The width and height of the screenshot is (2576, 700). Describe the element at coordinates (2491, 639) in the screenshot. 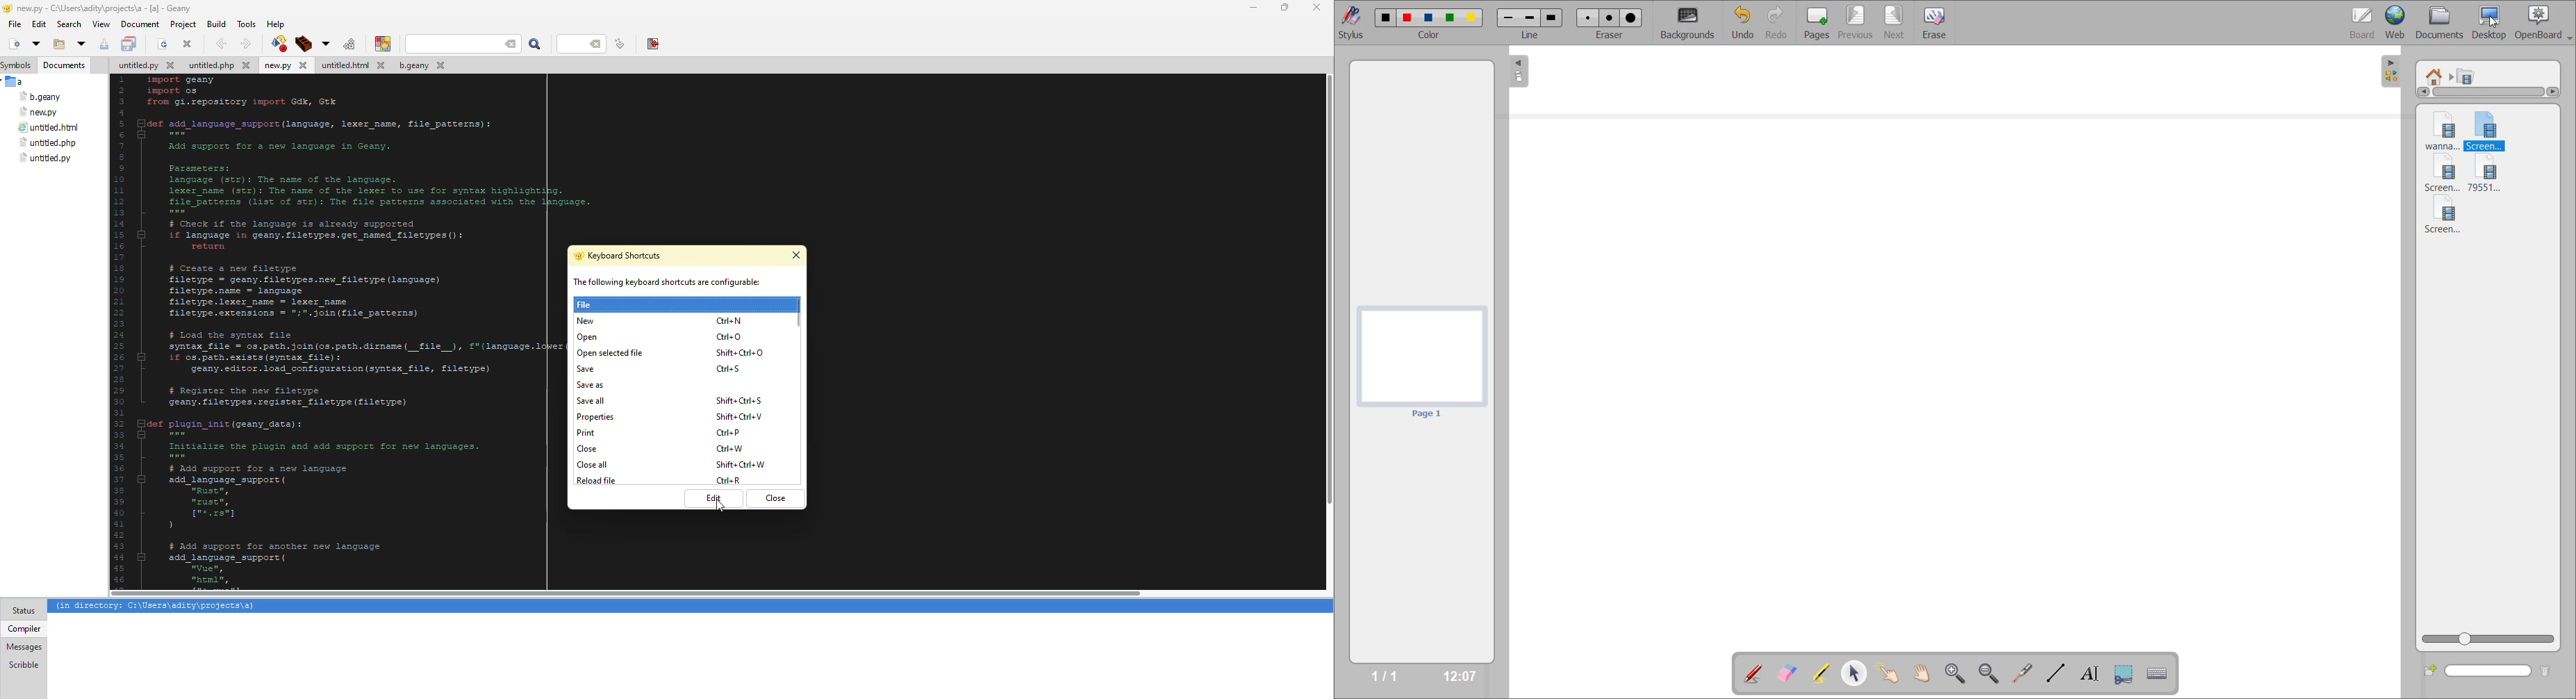

I see `zoom slider` at that location.